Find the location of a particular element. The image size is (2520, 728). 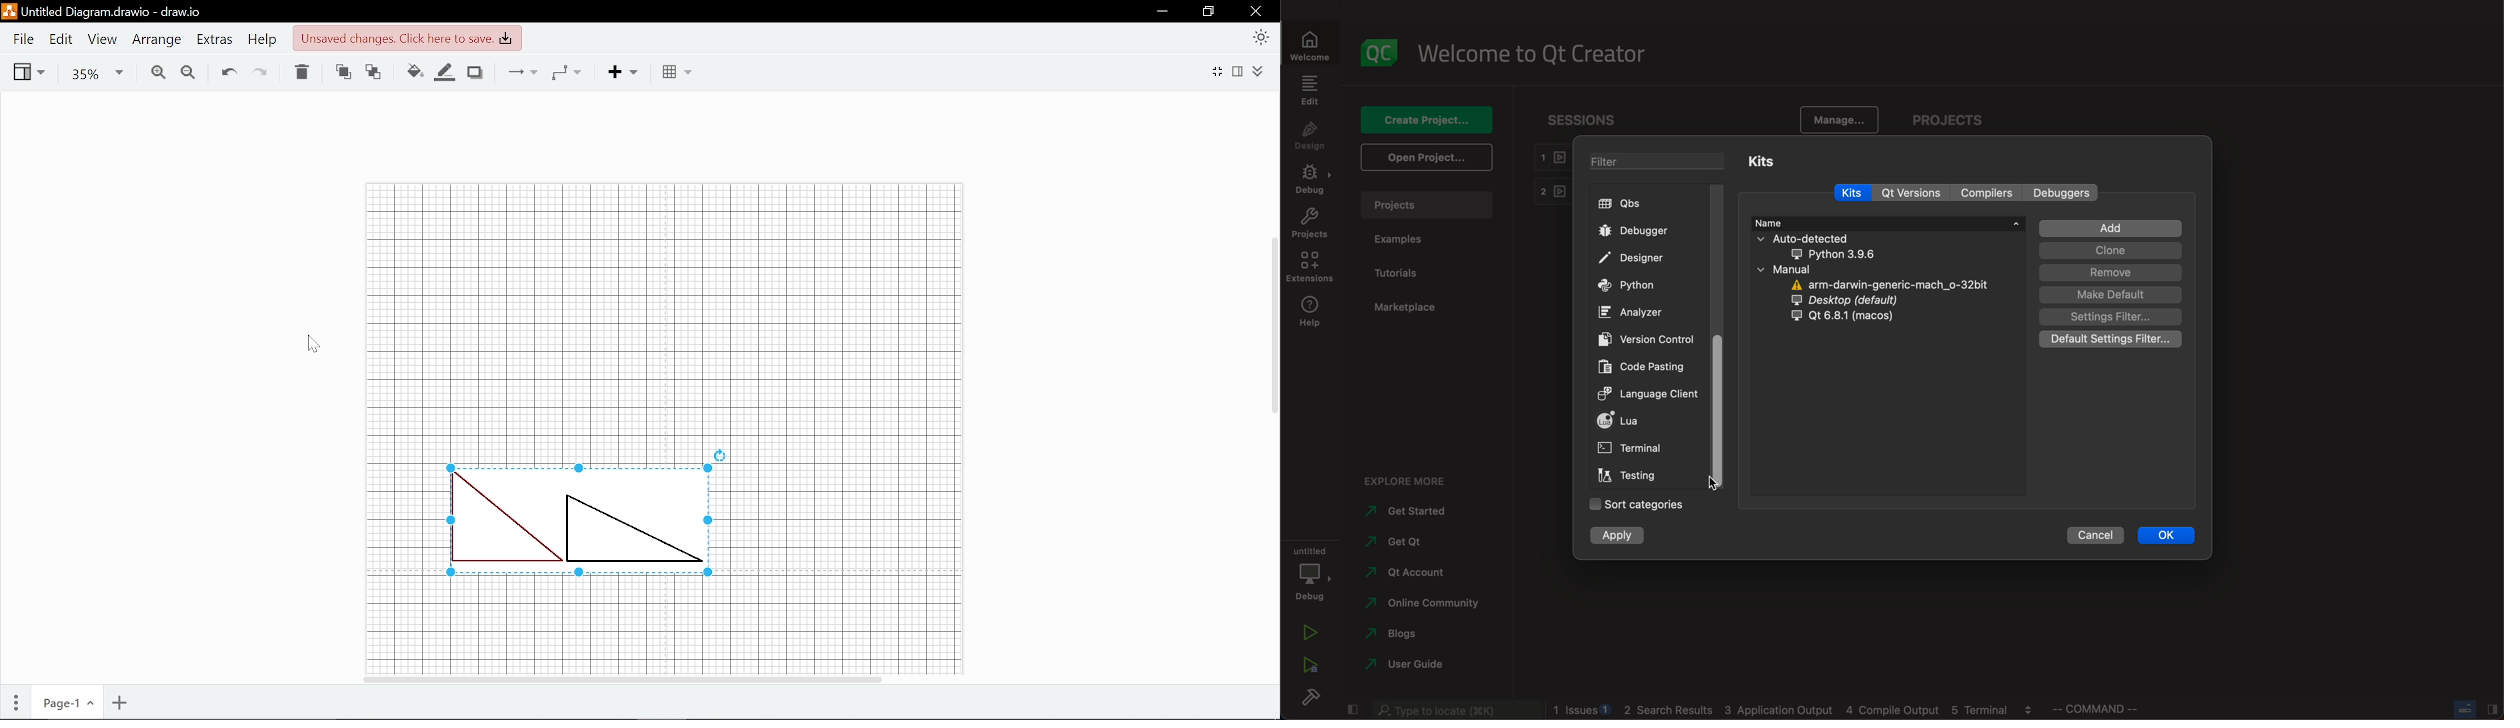

cursor is located at coordinates (311, 344).